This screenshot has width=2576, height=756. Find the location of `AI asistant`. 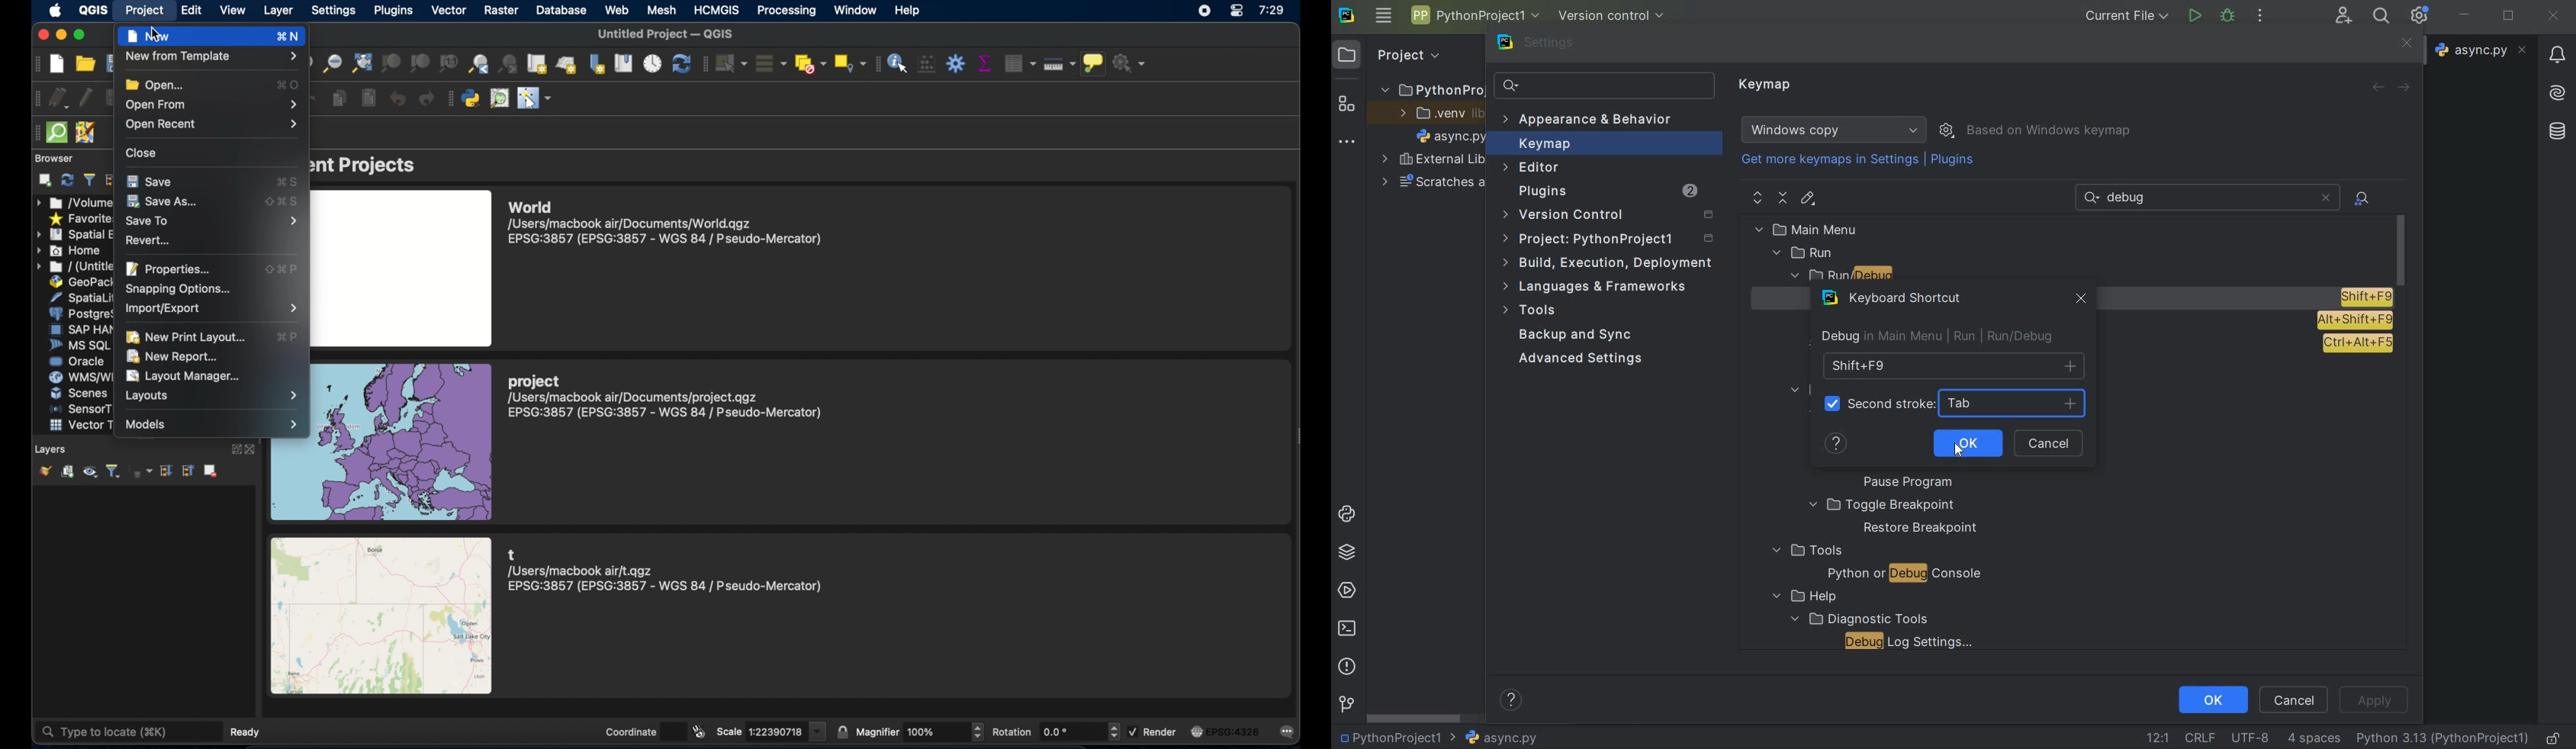

AI asistant is located at coordinates (2555, 88).